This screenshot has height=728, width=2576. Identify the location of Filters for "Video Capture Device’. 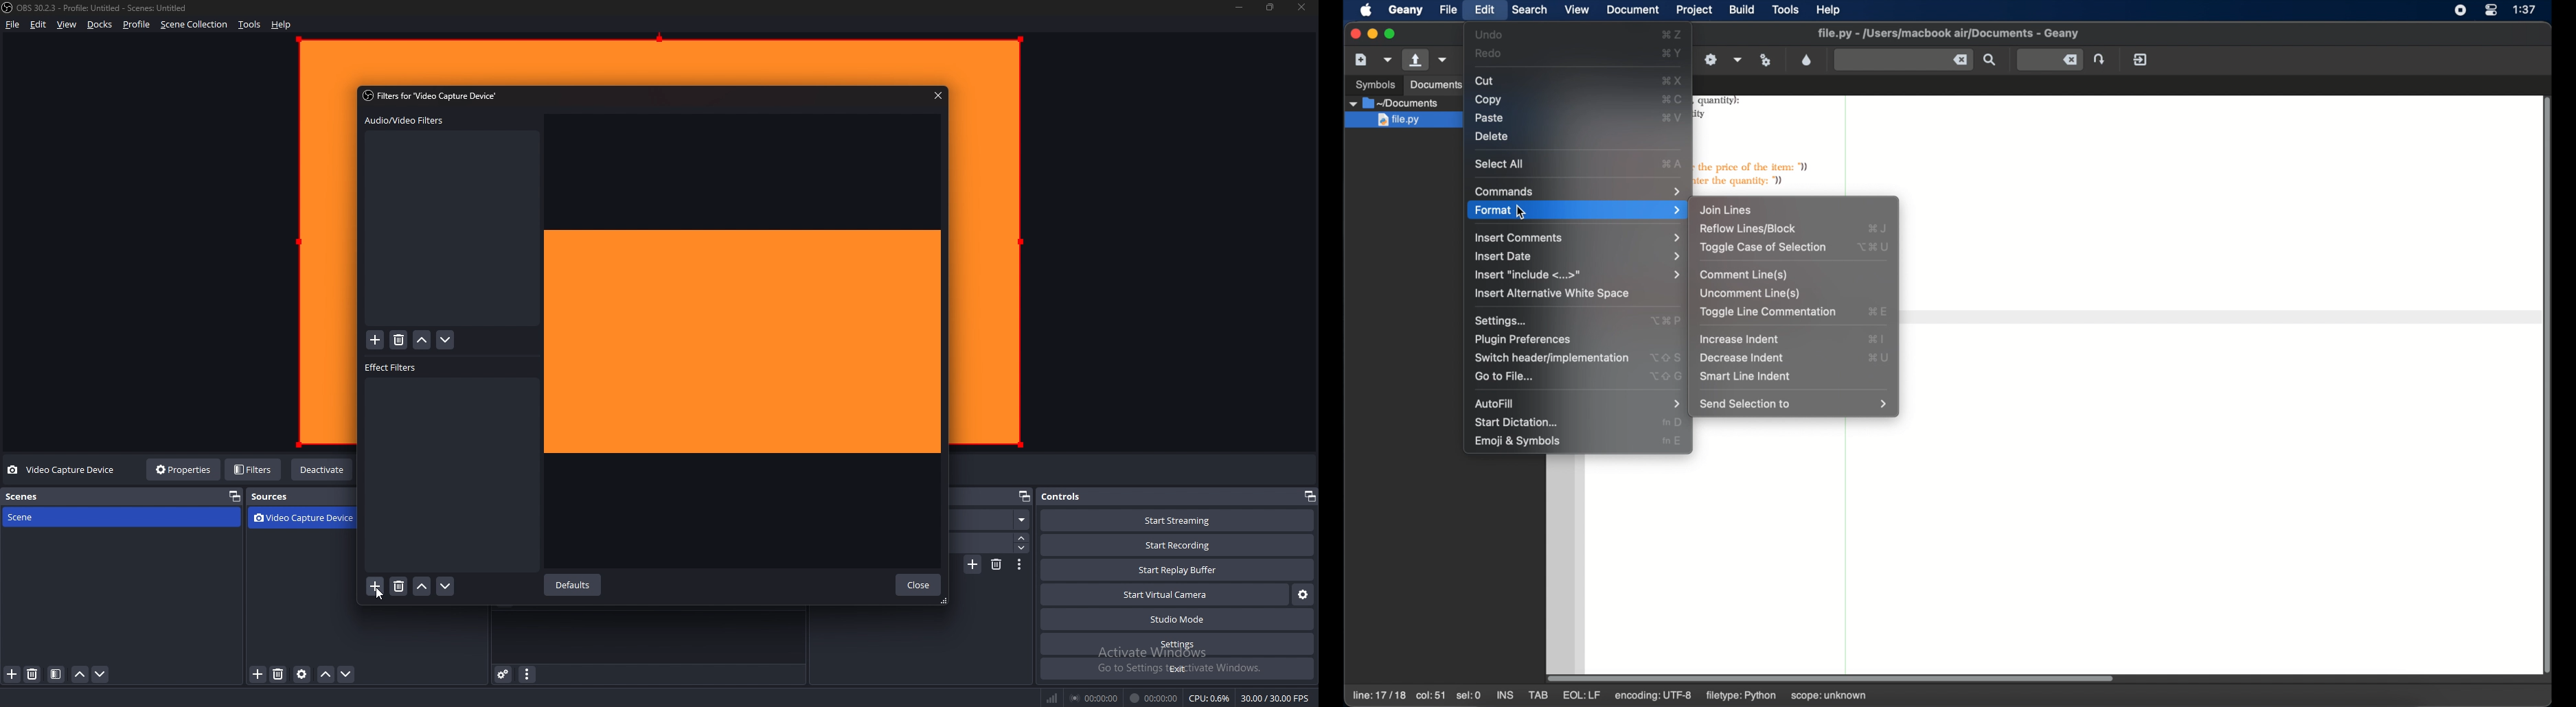
(433, 95).